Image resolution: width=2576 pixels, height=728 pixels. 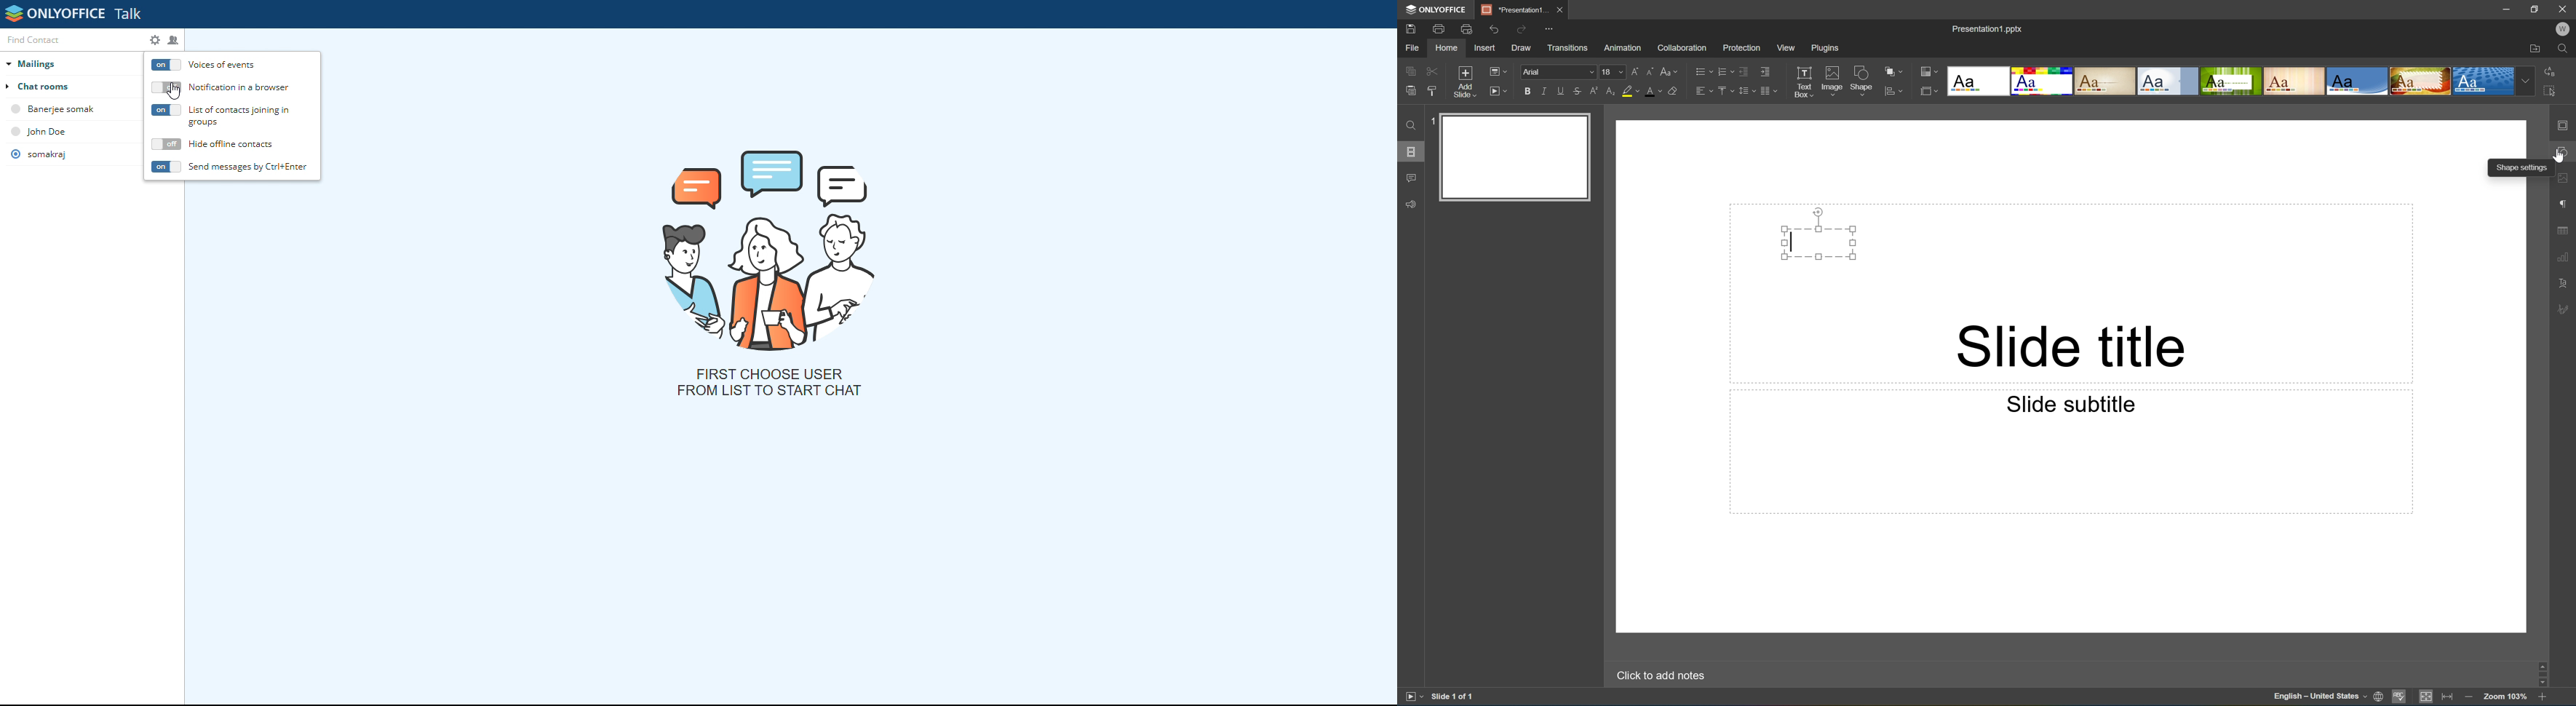 I want to click on Slide 1 of 1, so click(x=1453, y=696).